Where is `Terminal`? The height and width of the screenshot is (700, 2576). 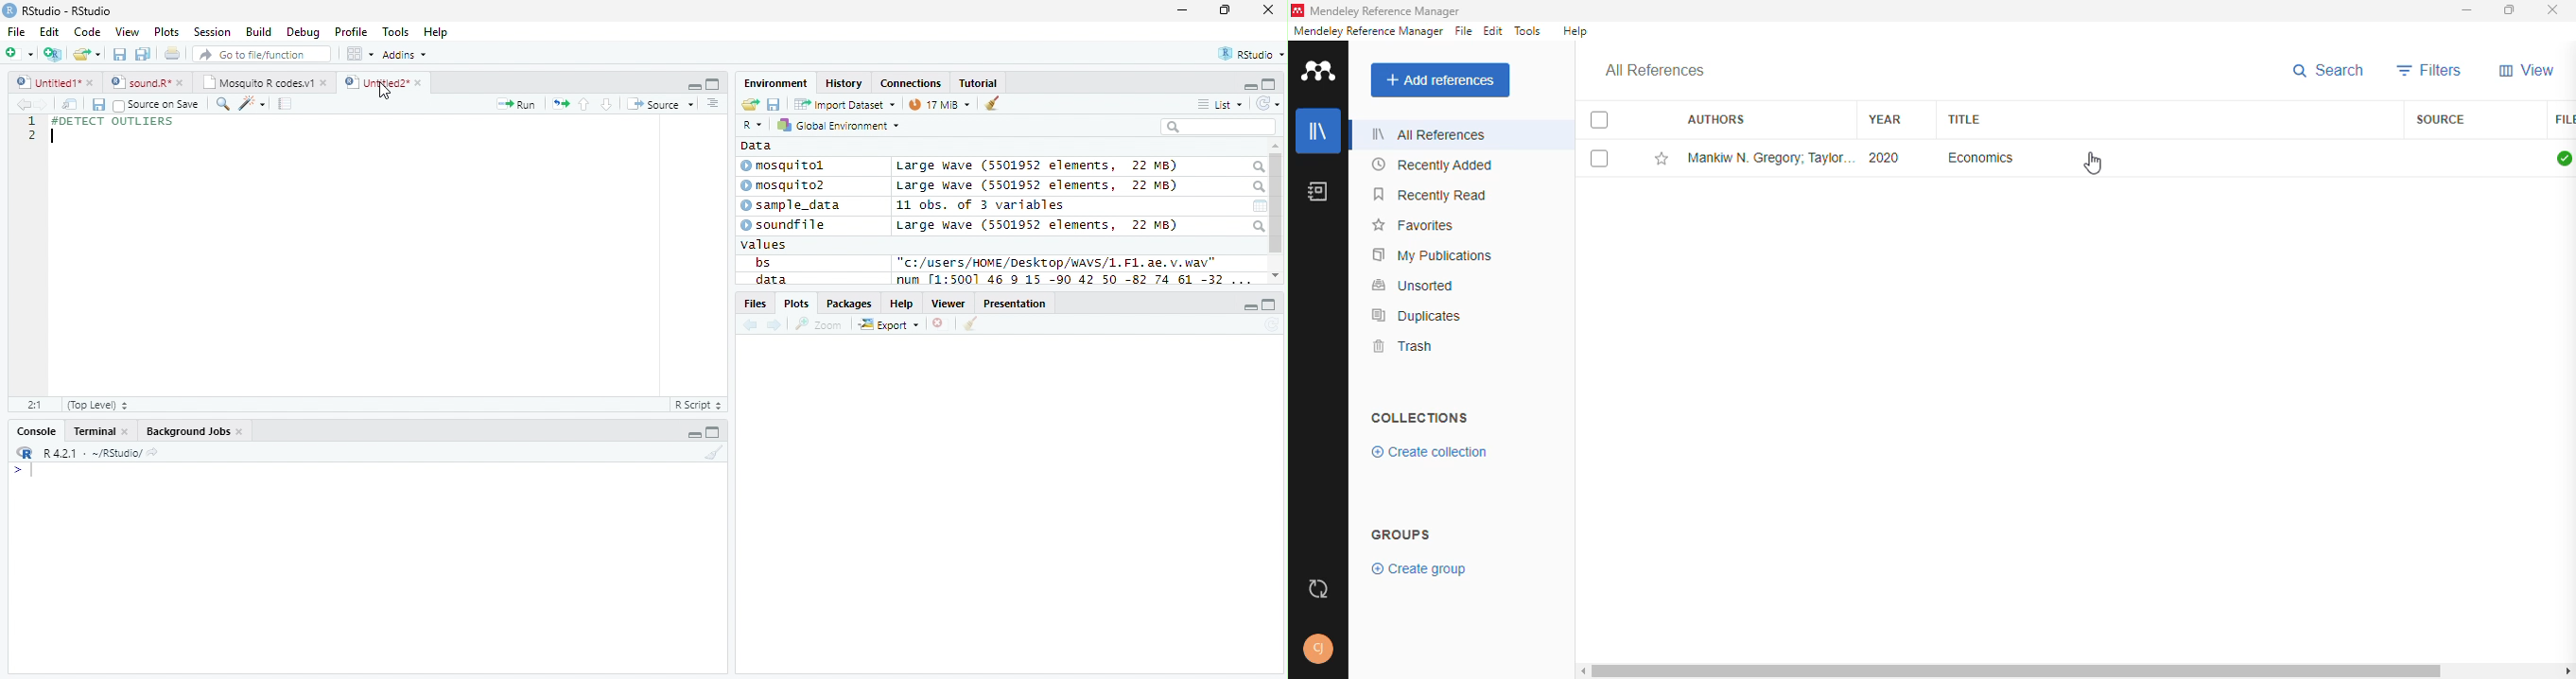 Terminal is located at coordinates (98, 431).